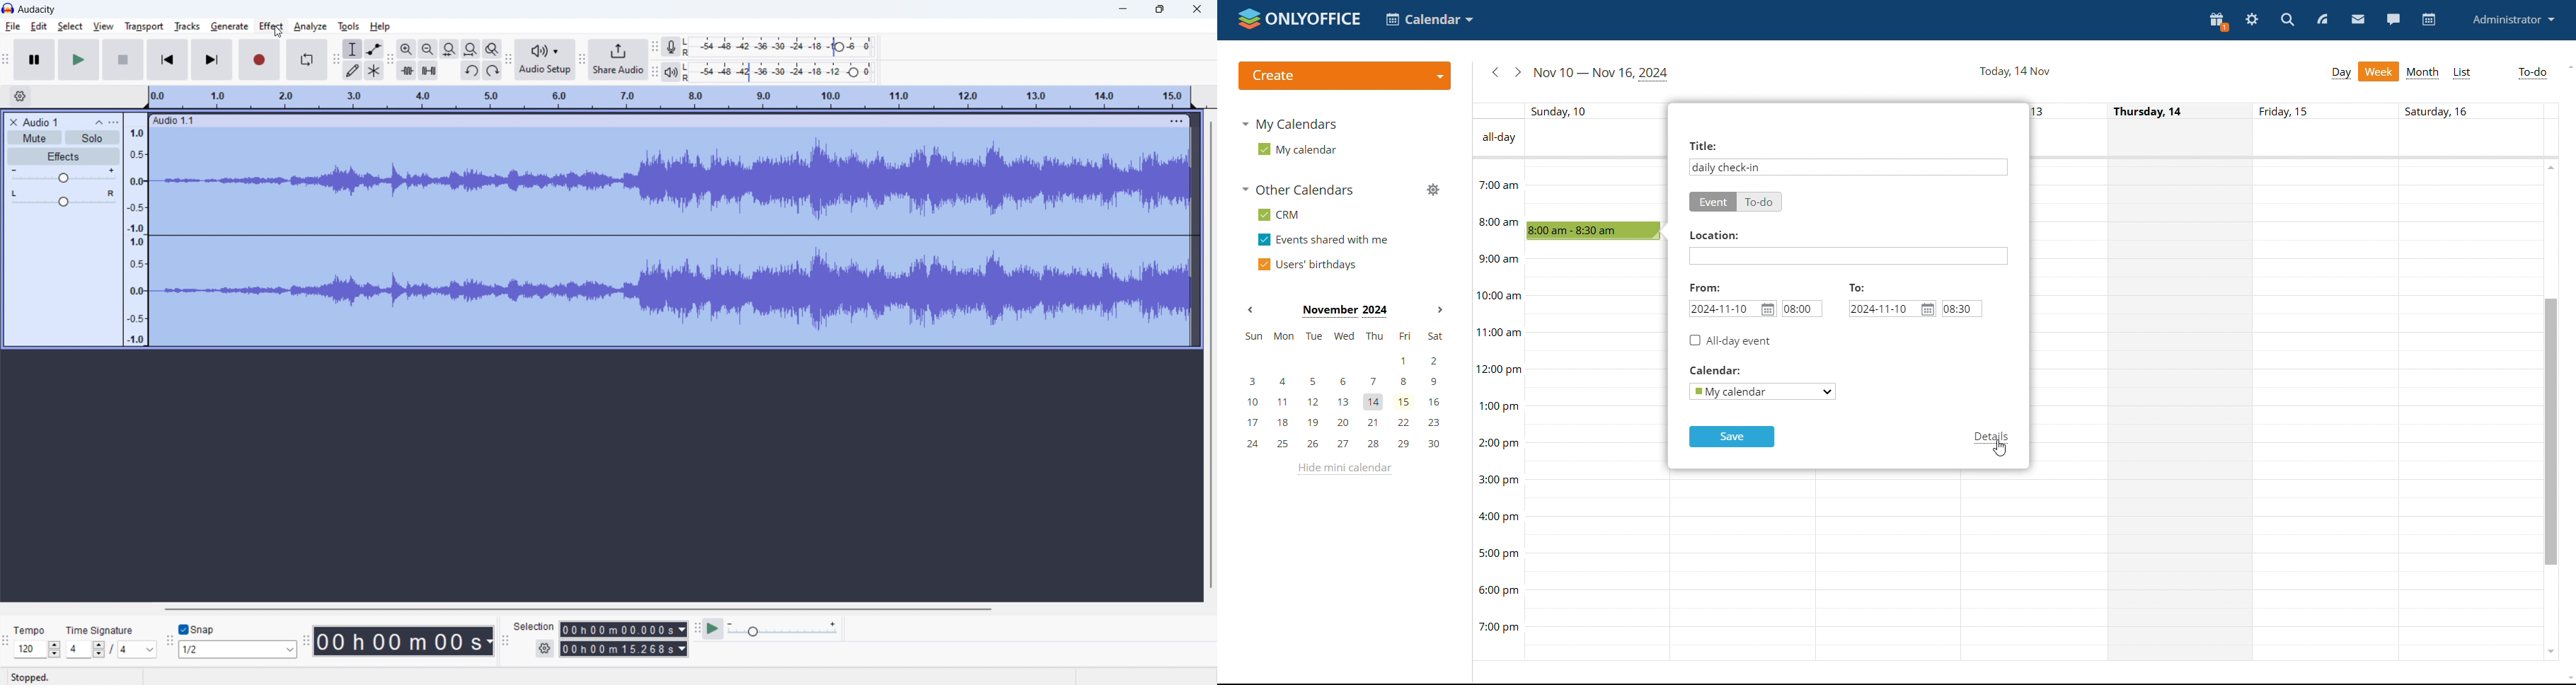 The height and width of the screenshot is (700, 2576). I want to click on 1/2 (select snap), so click(238, 649).